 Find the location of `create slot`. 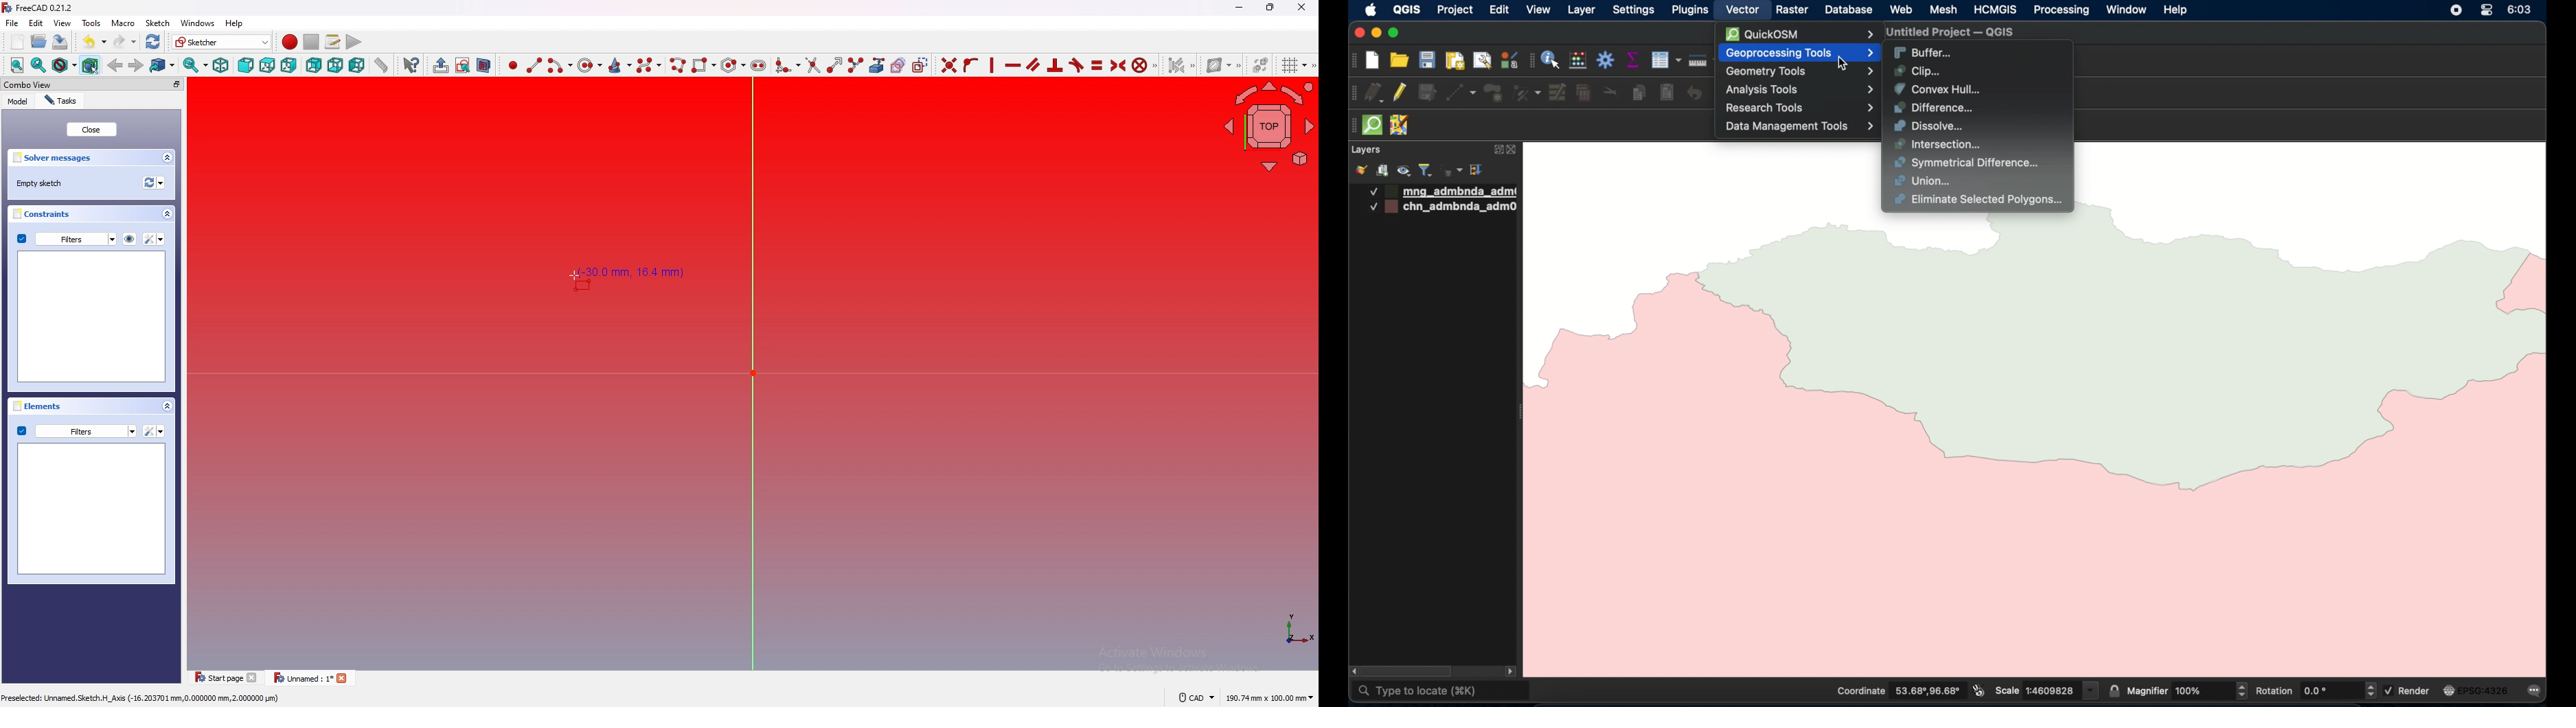

create slot is located at coordinates (758, 66).